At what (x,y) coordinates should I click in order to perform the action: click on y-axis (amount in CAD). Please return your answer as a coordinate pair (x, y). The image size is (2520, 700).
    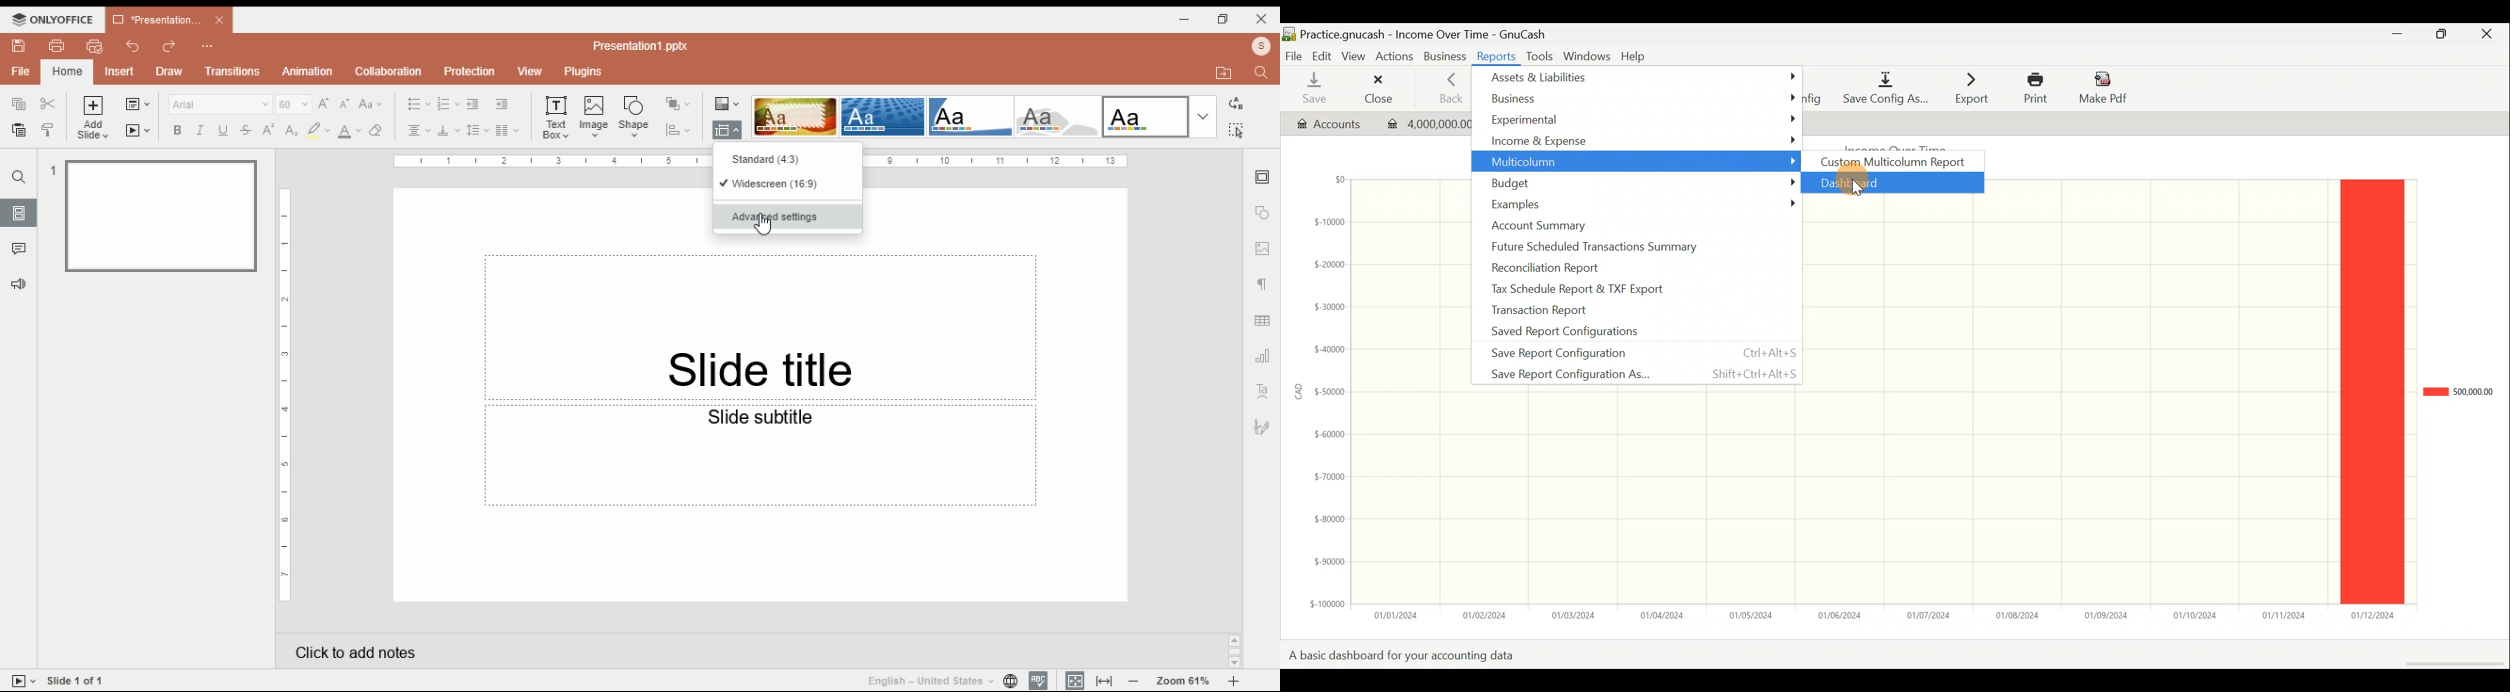
    Looking at the image, I should click on (1320, 393).